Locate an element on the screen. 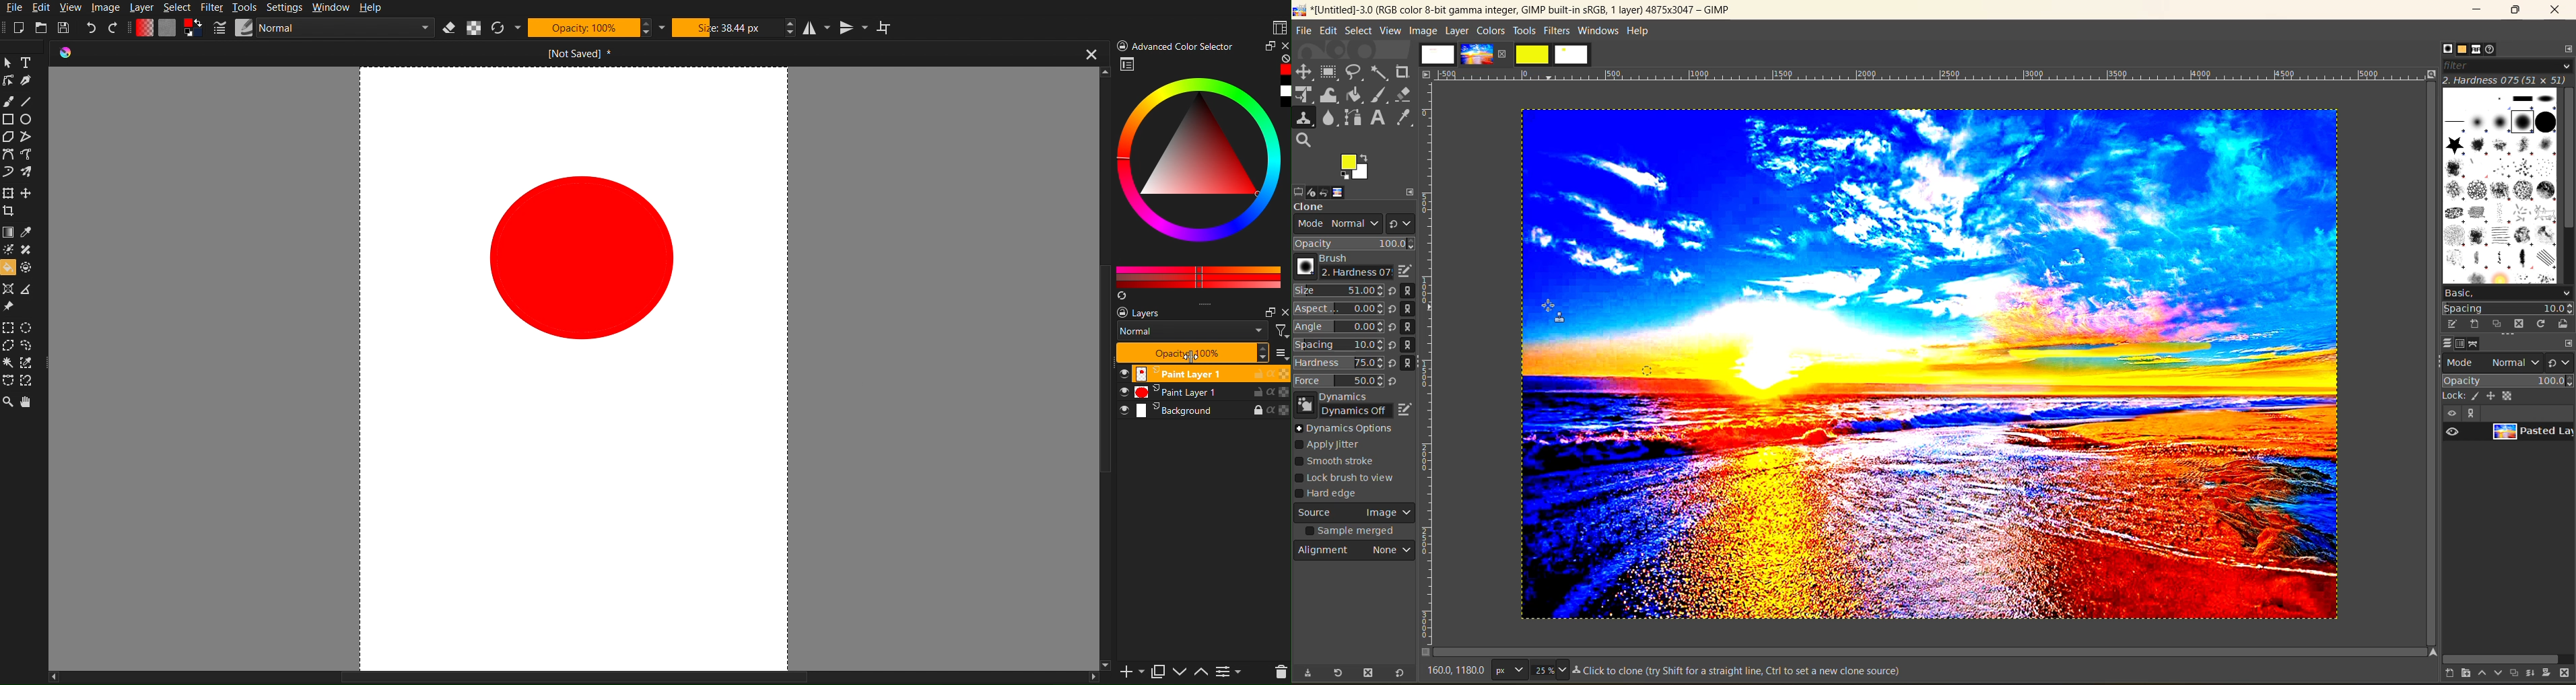   is located at coordinates (2431, 652).